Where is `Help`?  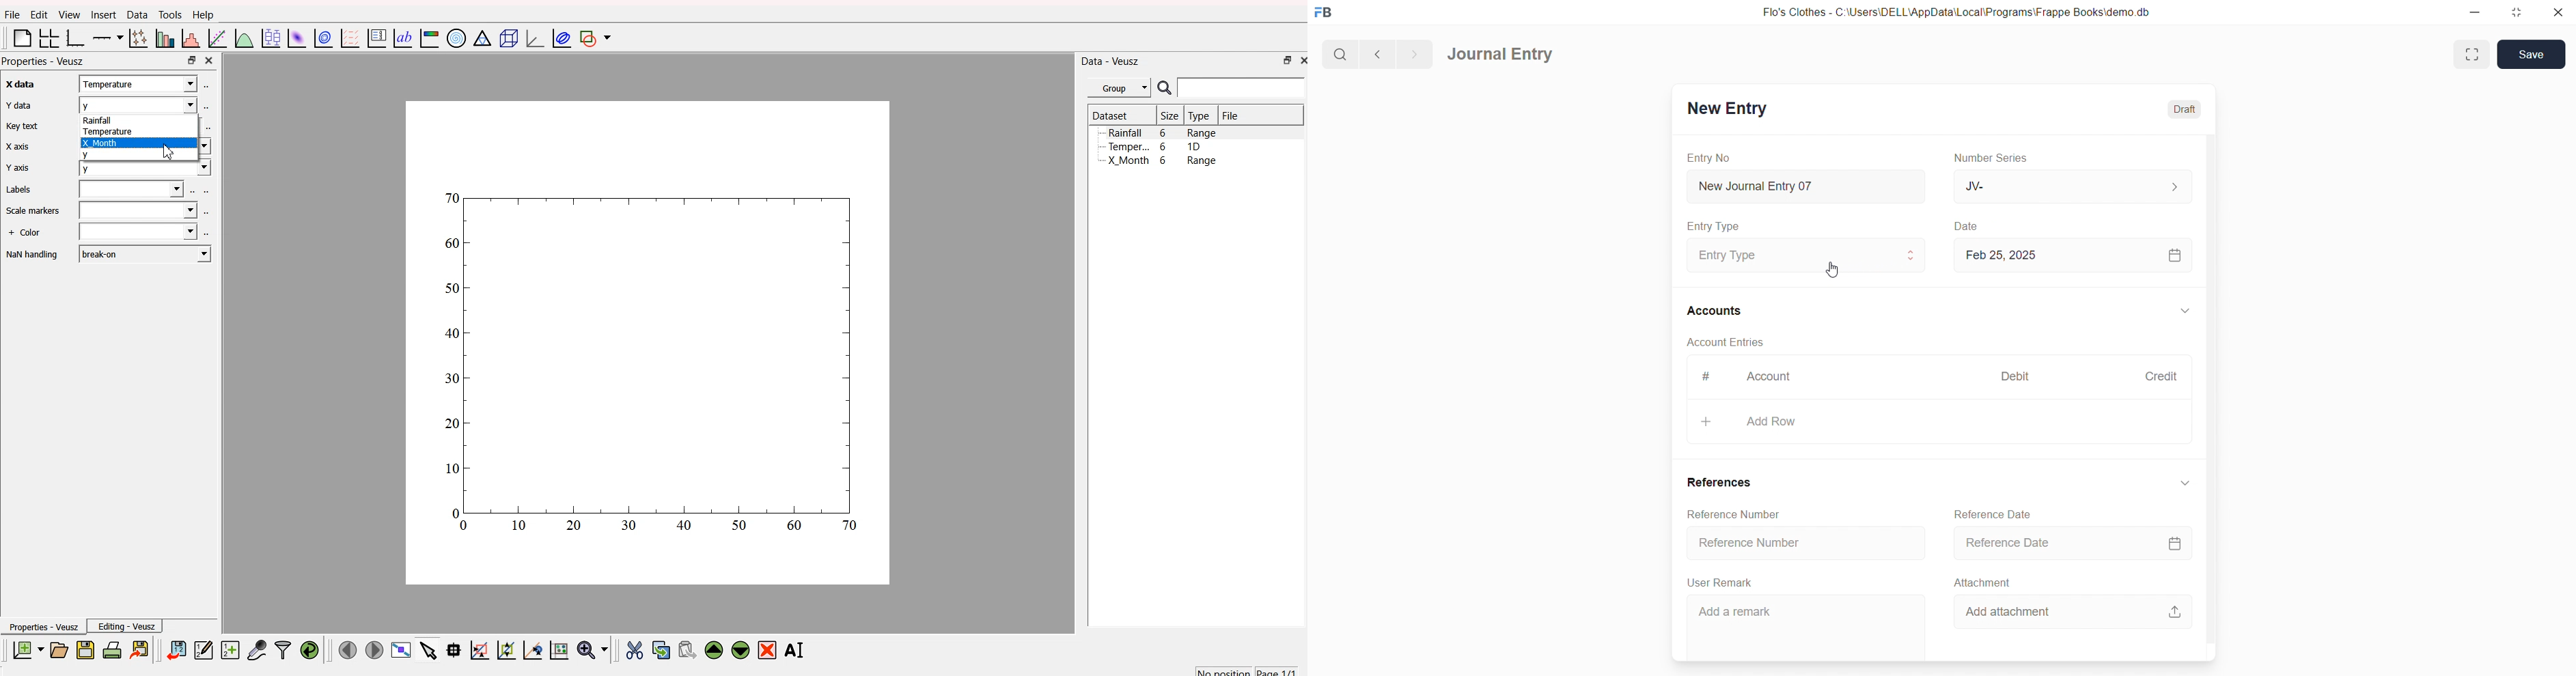
Help is located at coordinates (203, 14).